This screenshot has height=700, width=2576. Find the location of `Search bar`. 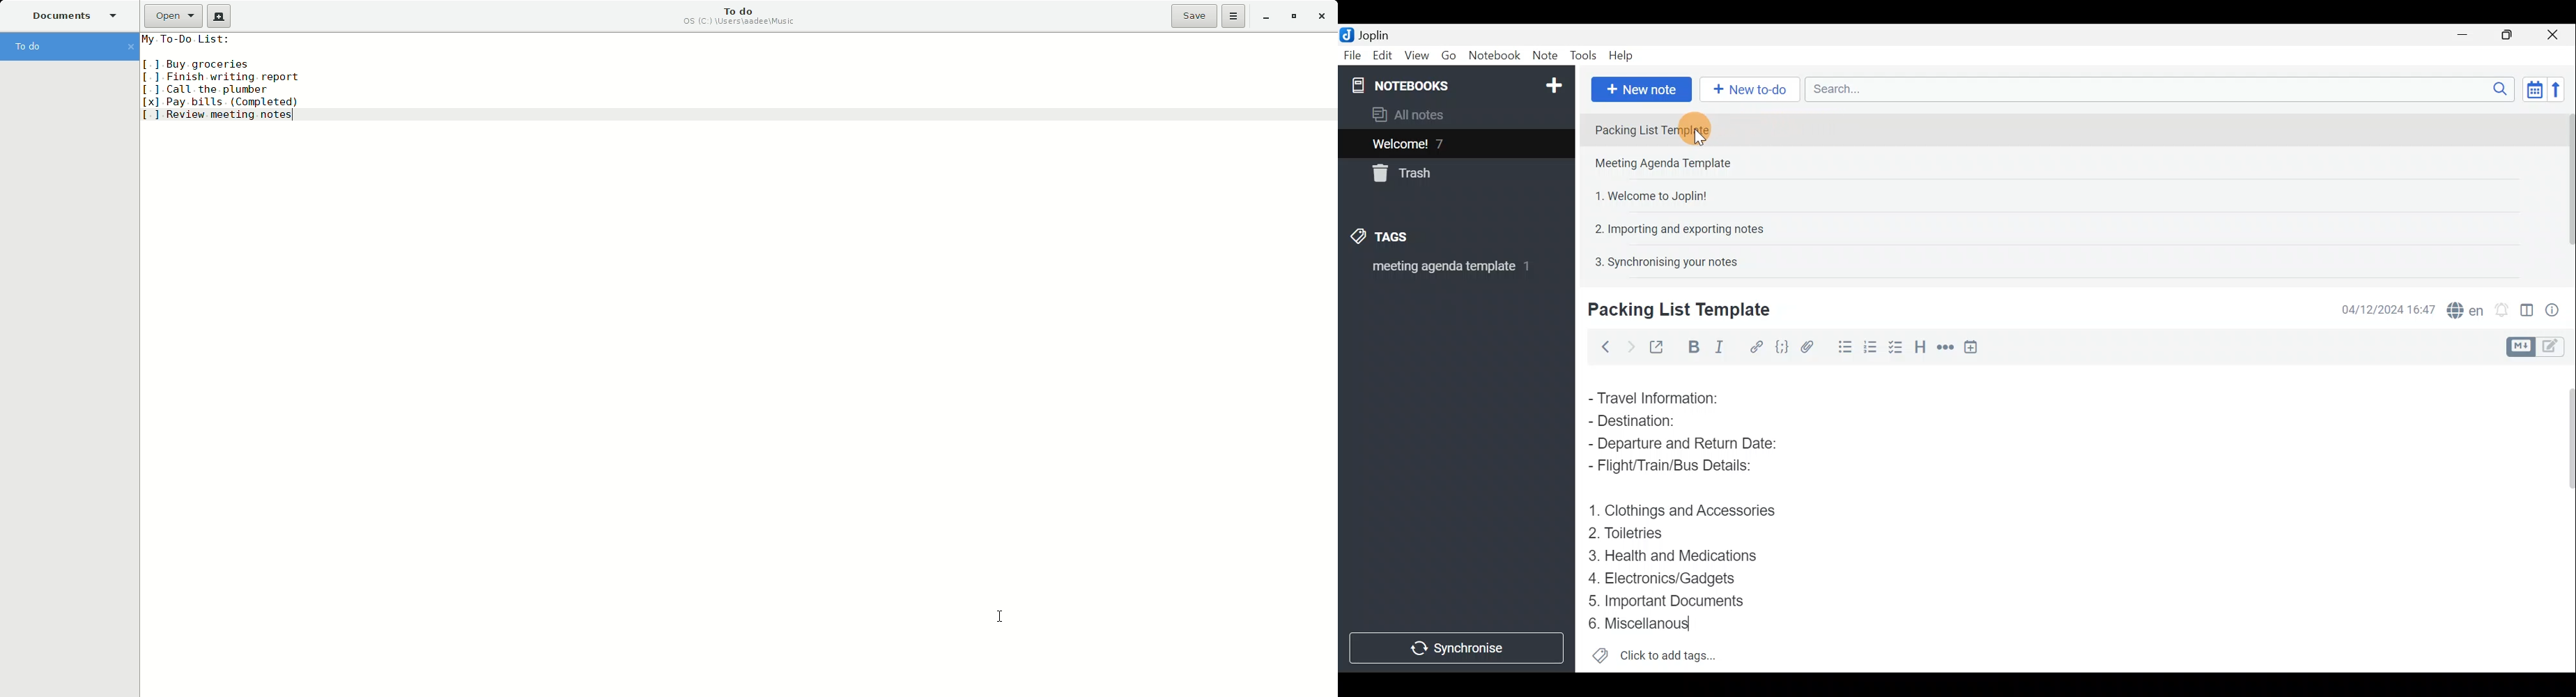

Search bar is located at coordinates (2157, 90).